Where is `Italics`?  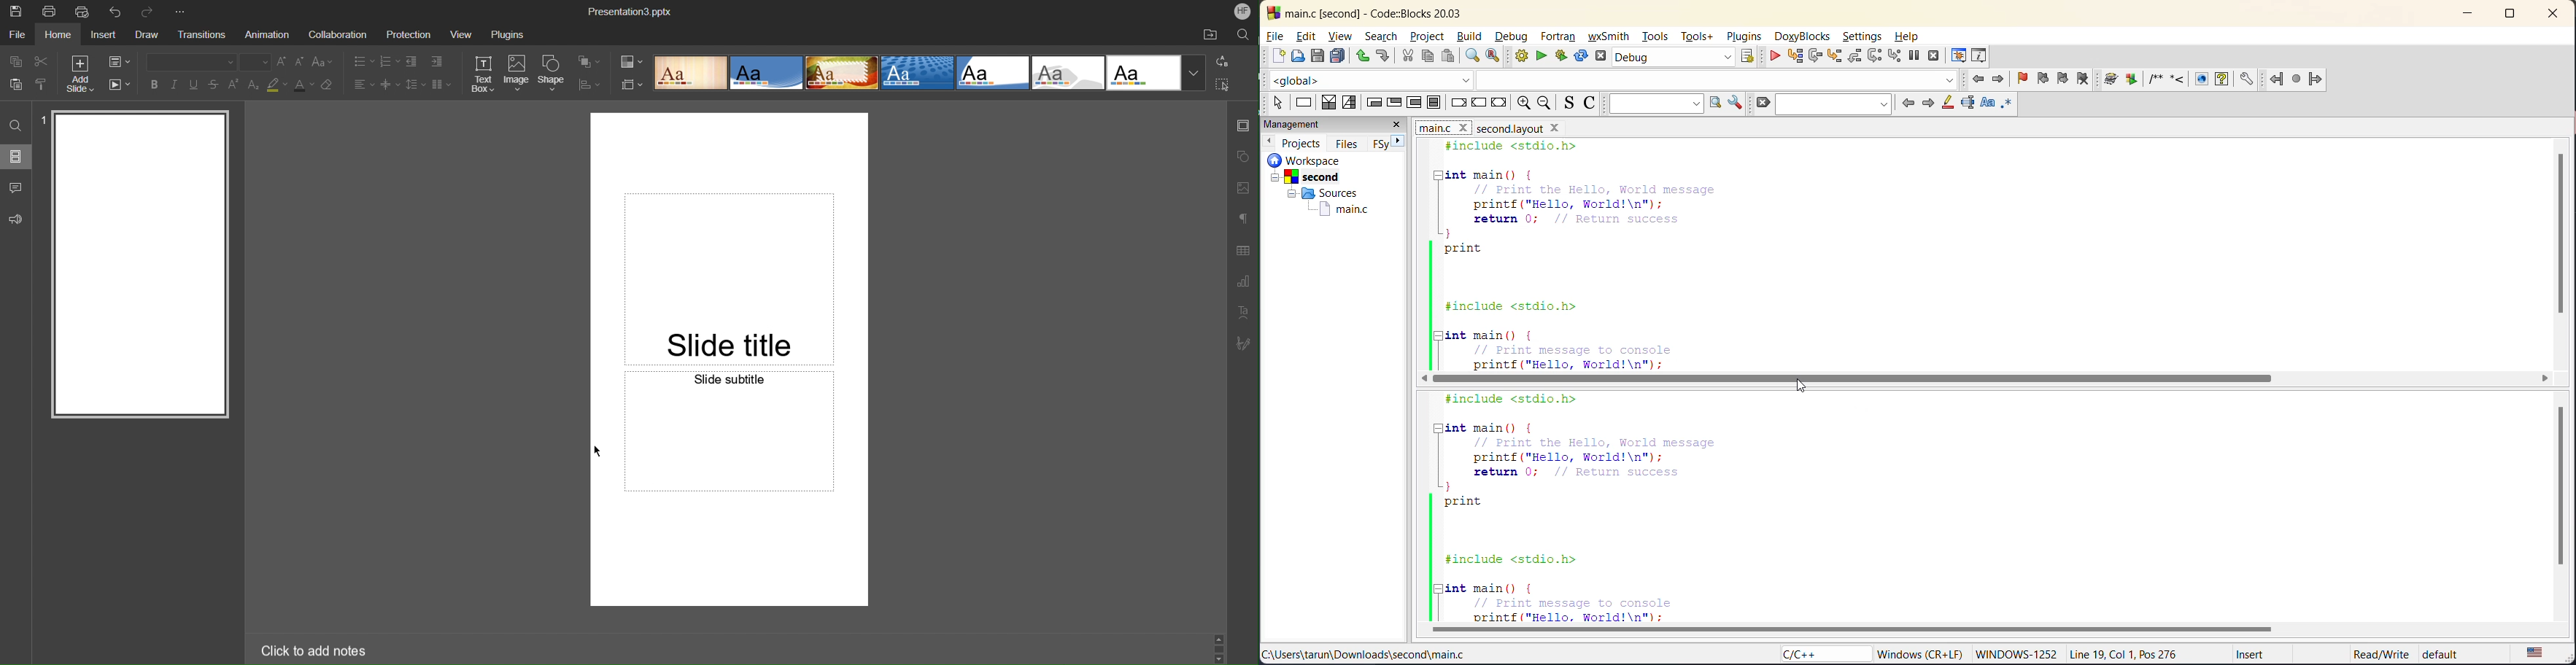
Italics is located at coordinates (176, 86).